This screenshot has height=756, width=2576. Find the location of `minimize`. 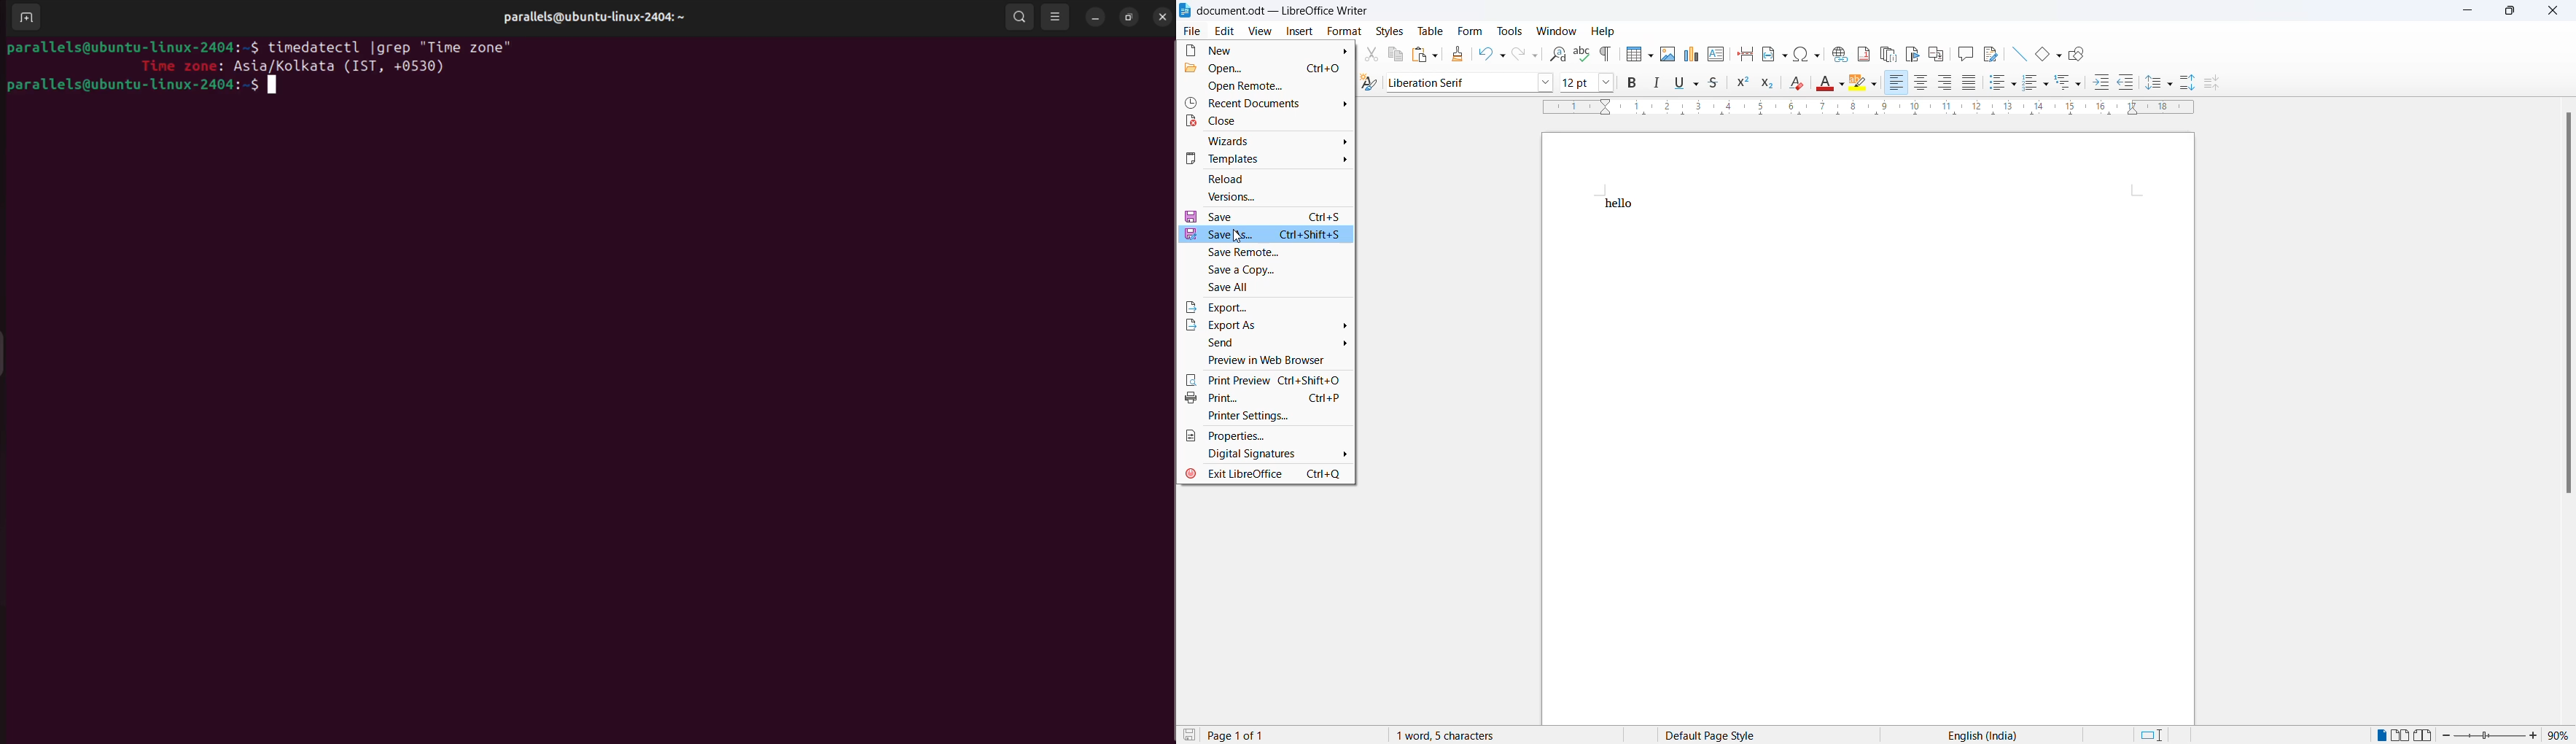

minimize is located at coordinates (2470, 12).